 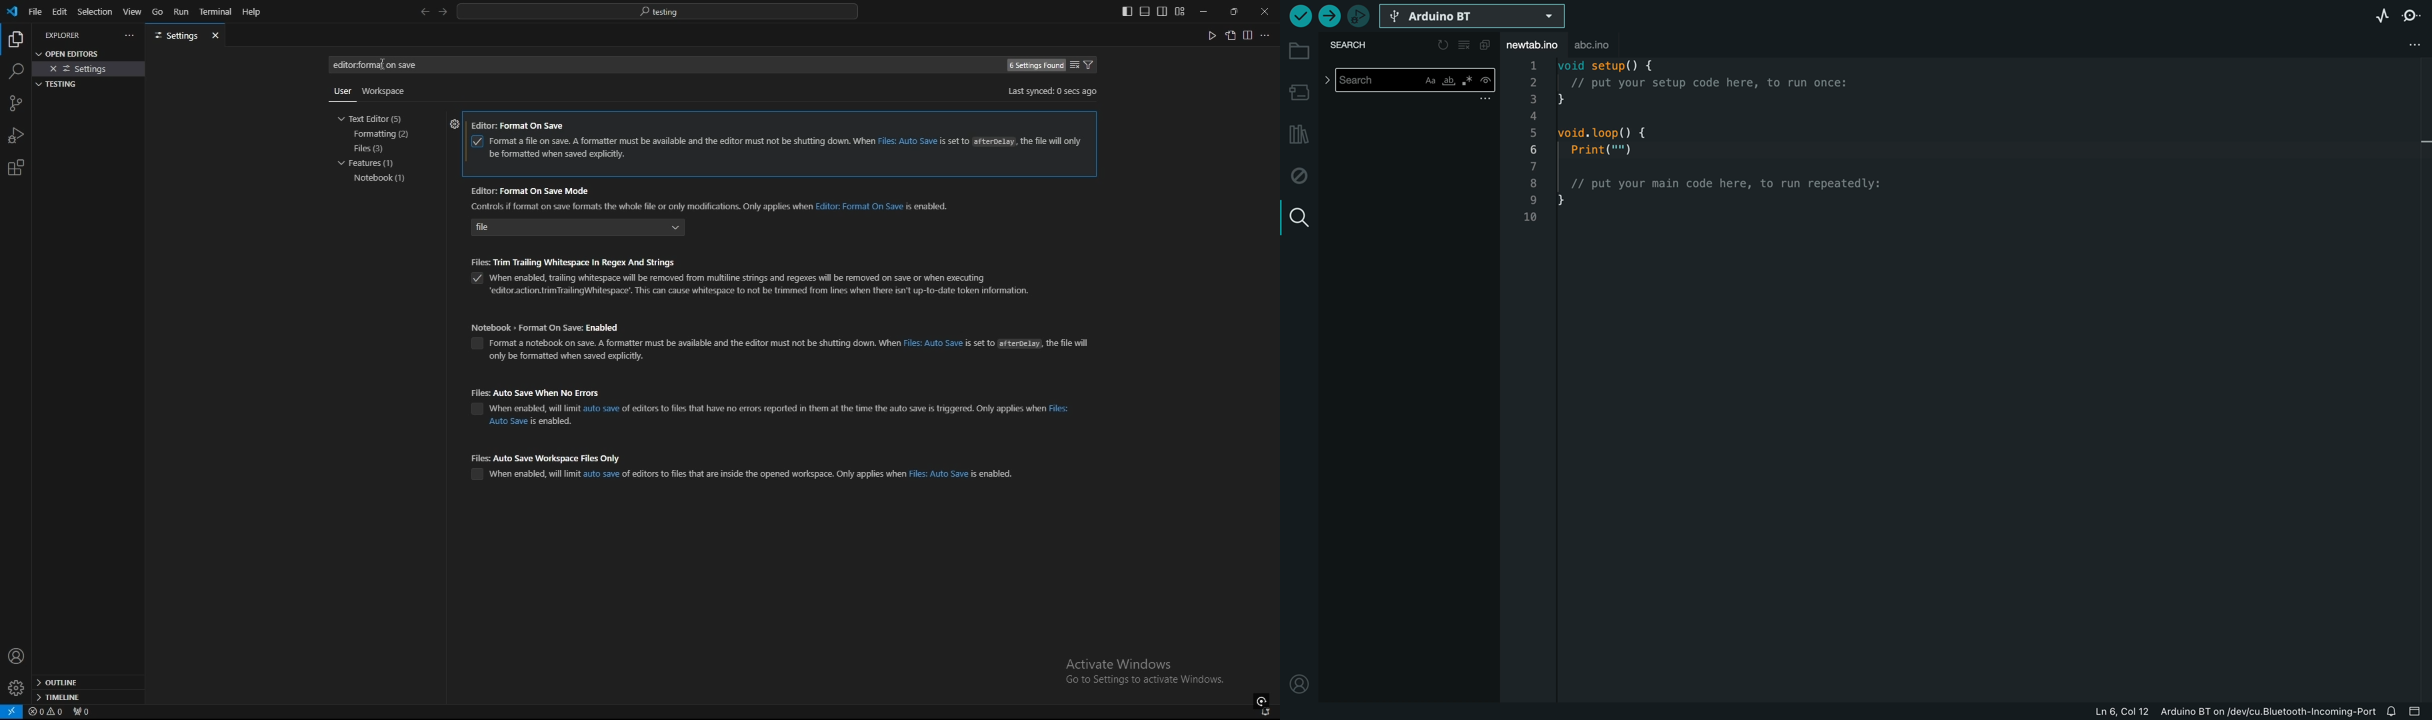 What do you see at coordinates (716, 208) in the screenshot?
I see `controls if format on save formats the whole file or only modifications. Only applies when editor is enabled` at bounding box center [716, 208].